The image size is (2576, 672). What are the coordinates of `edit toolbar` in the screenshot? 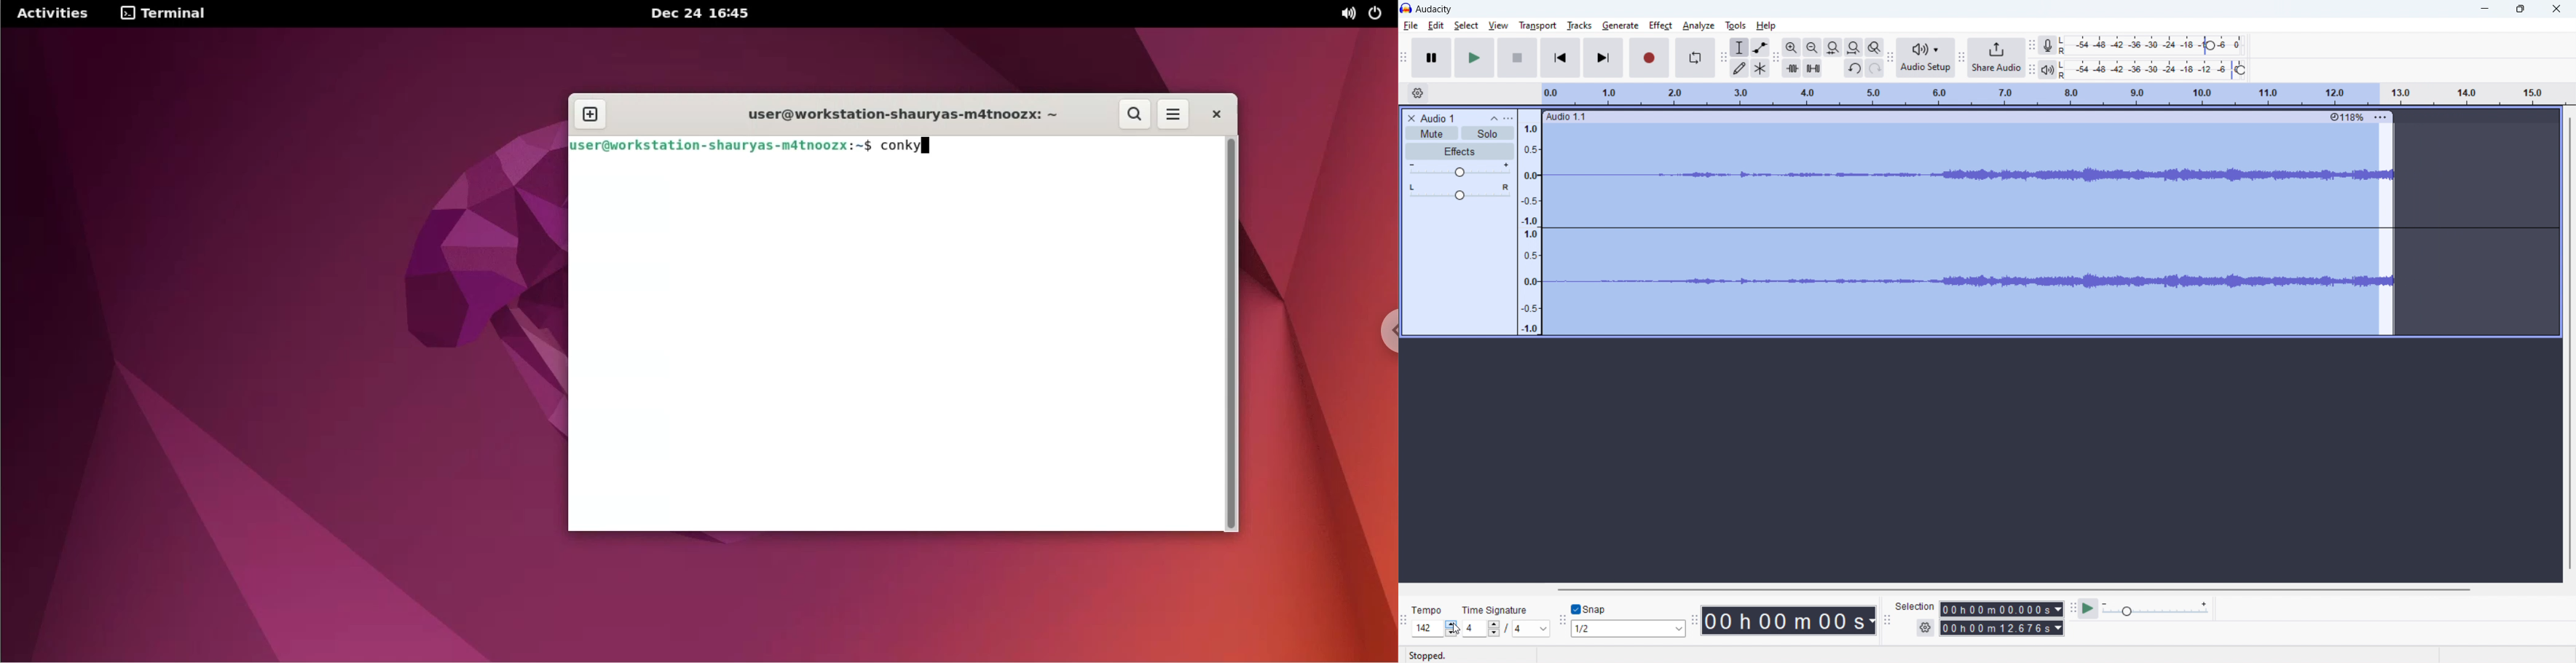 It's located at (1776, 58).